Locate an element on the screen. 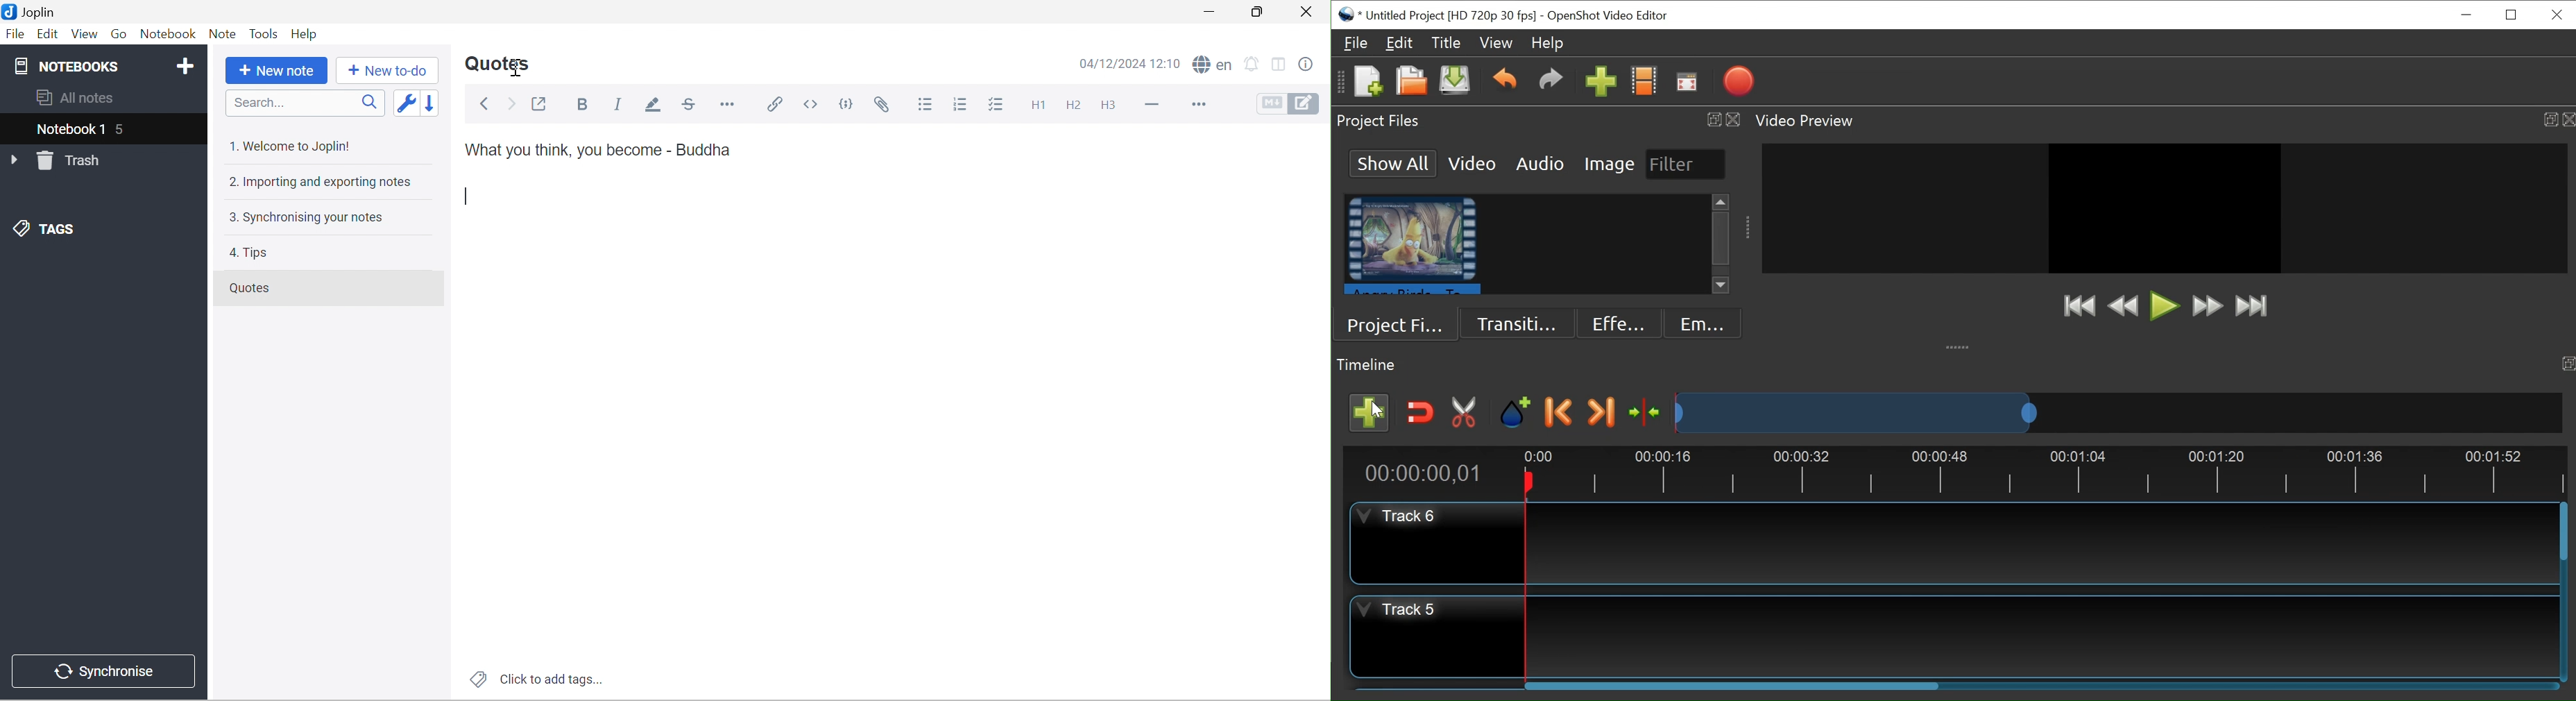 Image resolution: width=2576 pixels, height=728 pixels. New to-do is located at coordinates (389, 73).